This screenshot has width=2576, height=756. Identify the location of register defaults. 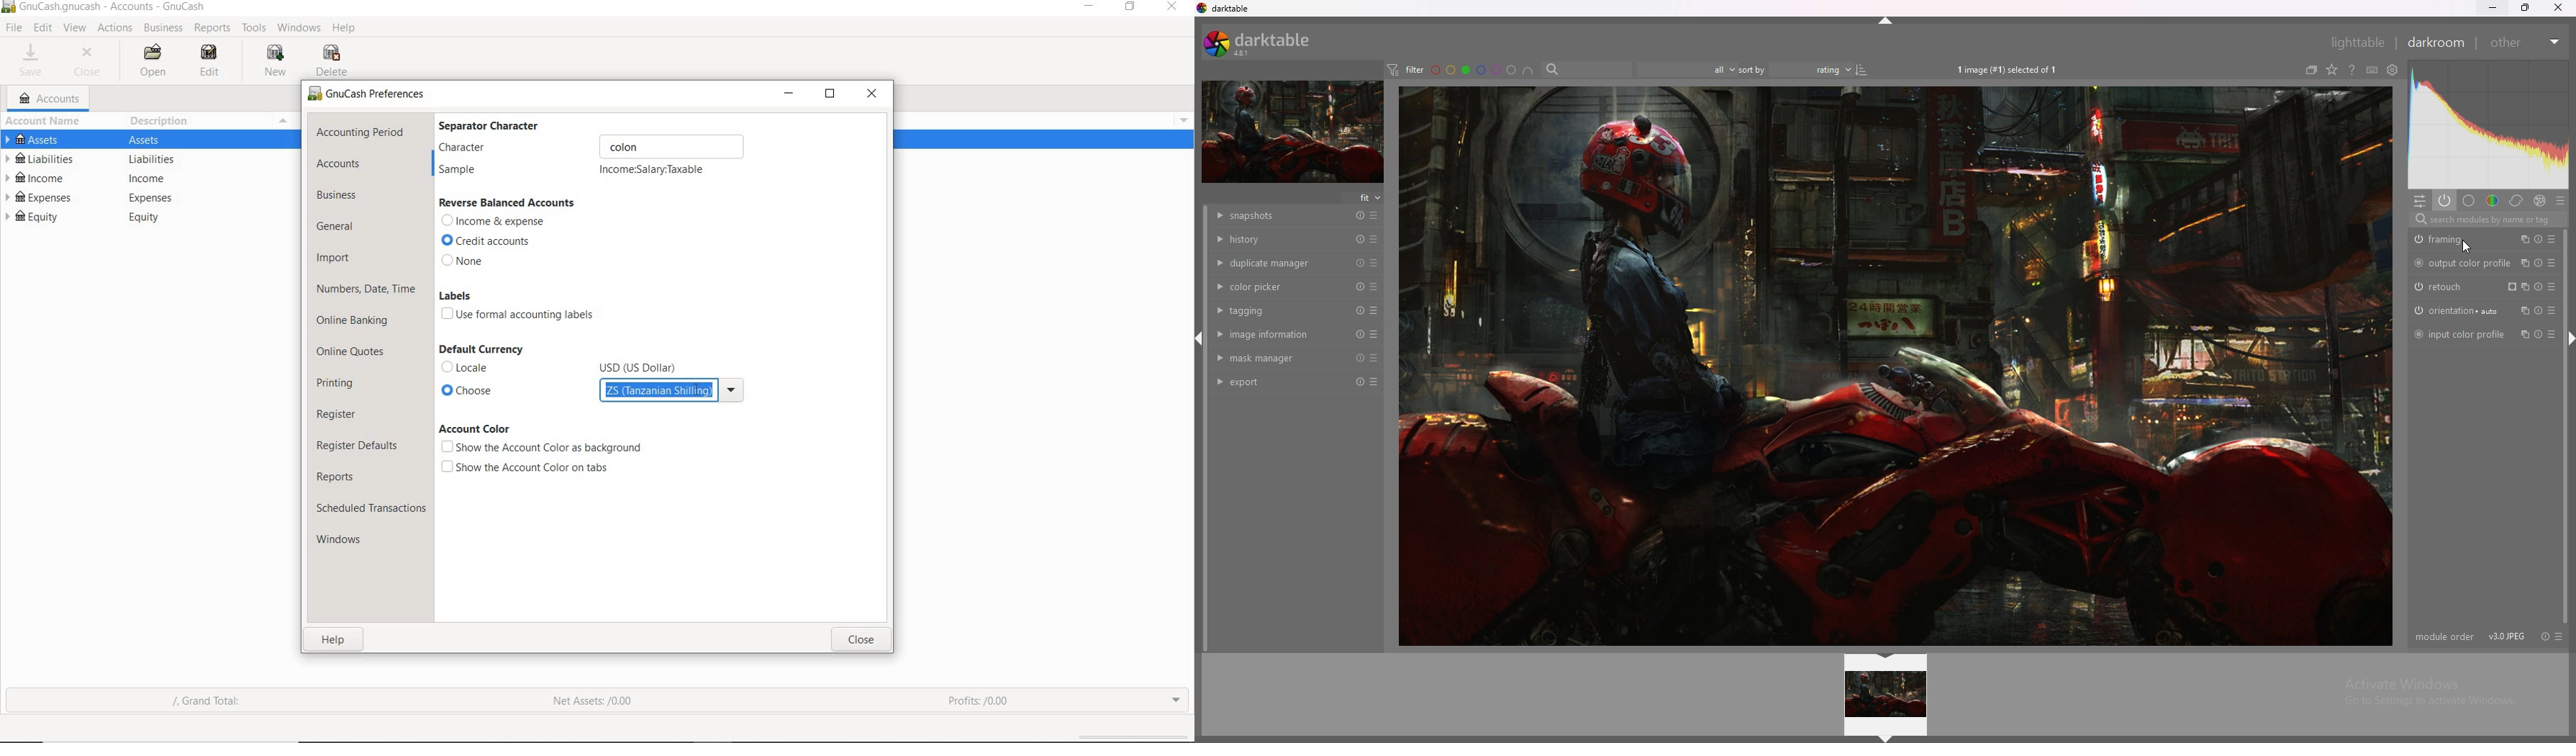
(359, 444).